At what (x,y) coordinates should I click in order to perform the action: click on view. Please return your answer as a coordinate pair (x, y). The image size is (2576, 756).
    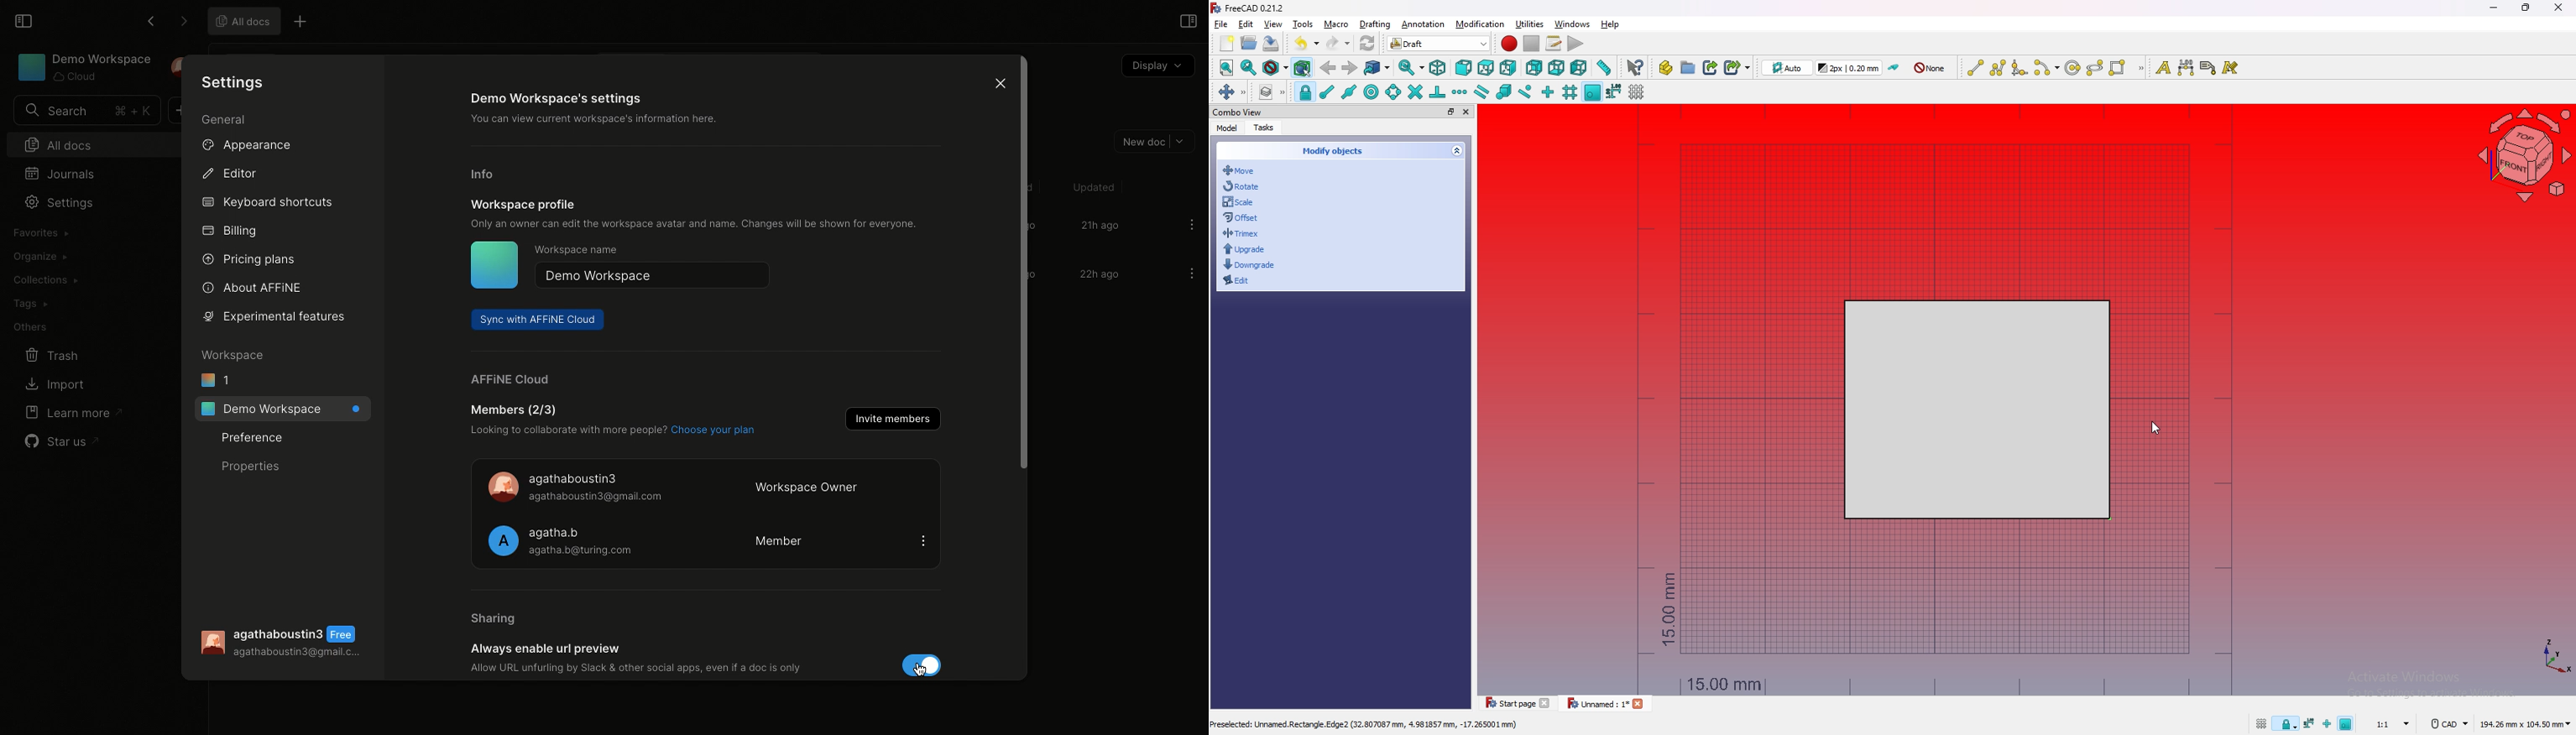
    Looking at the image, I should click on (1273, 24).